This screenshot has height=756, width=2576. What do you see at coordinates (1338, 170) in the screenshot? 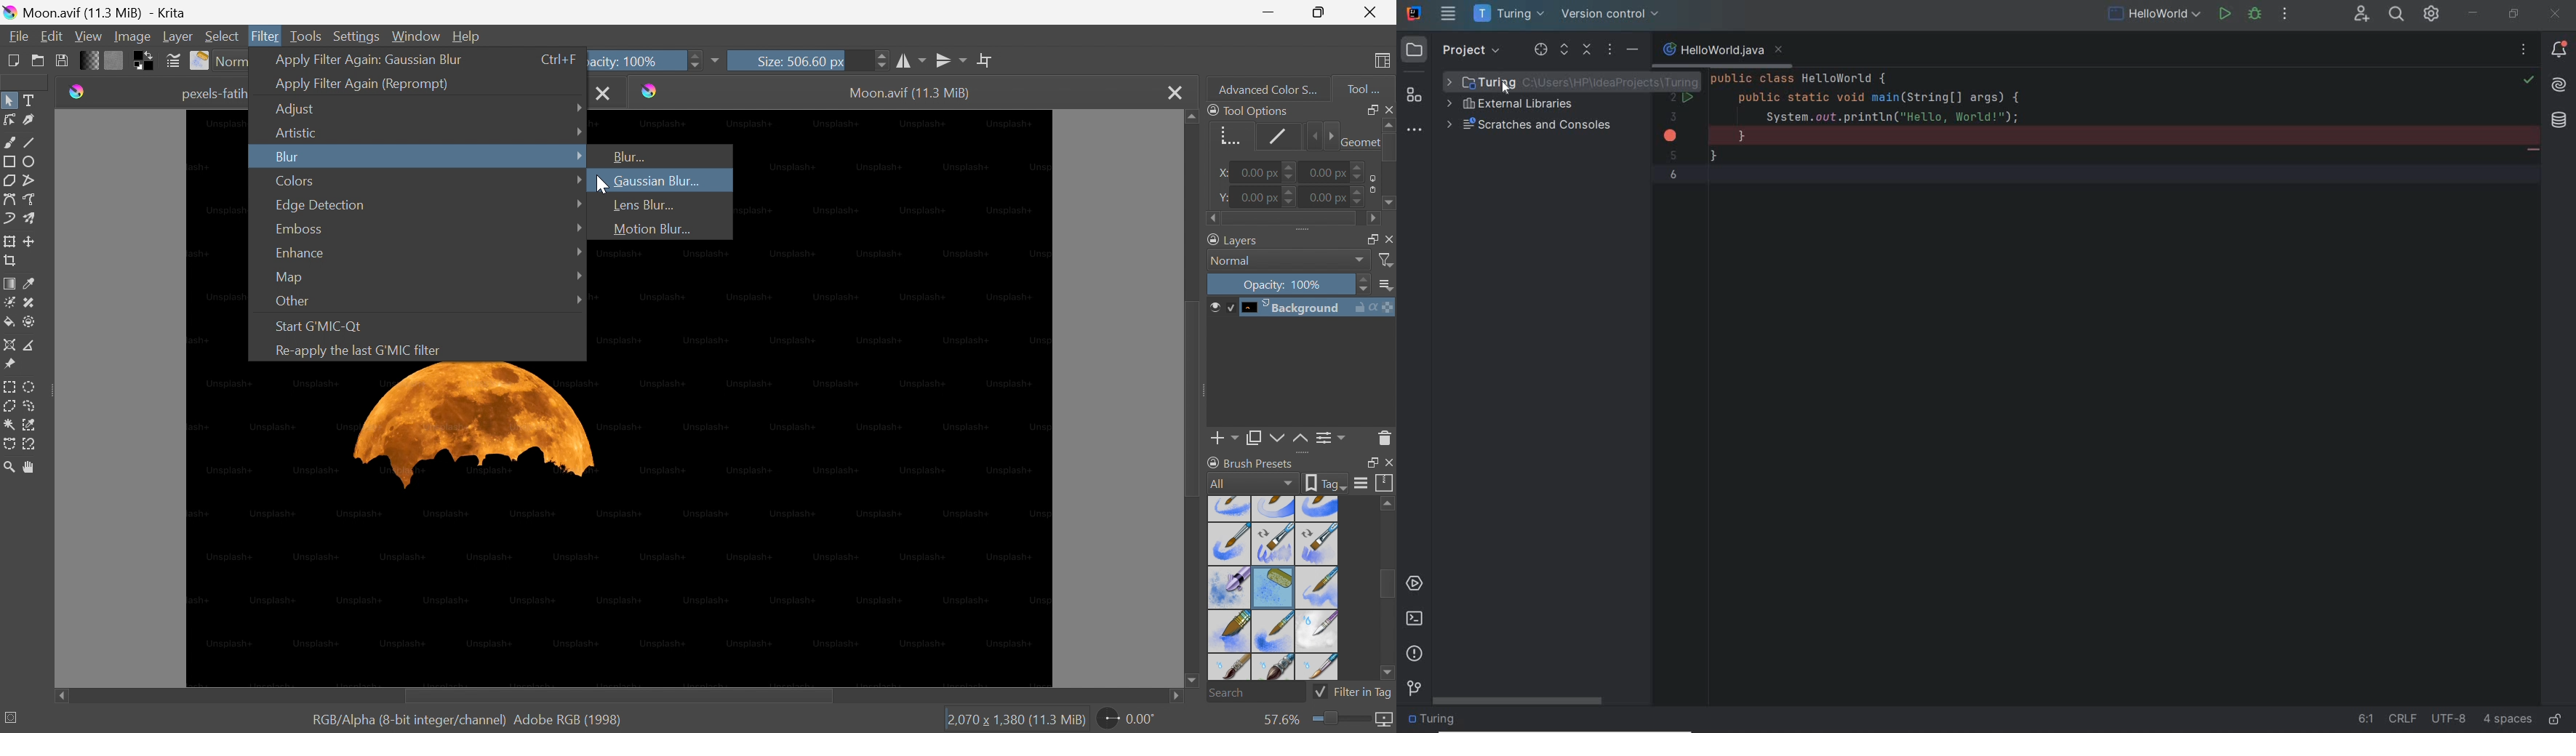
I see `0.00 px` at bounding box center [1338, 170].